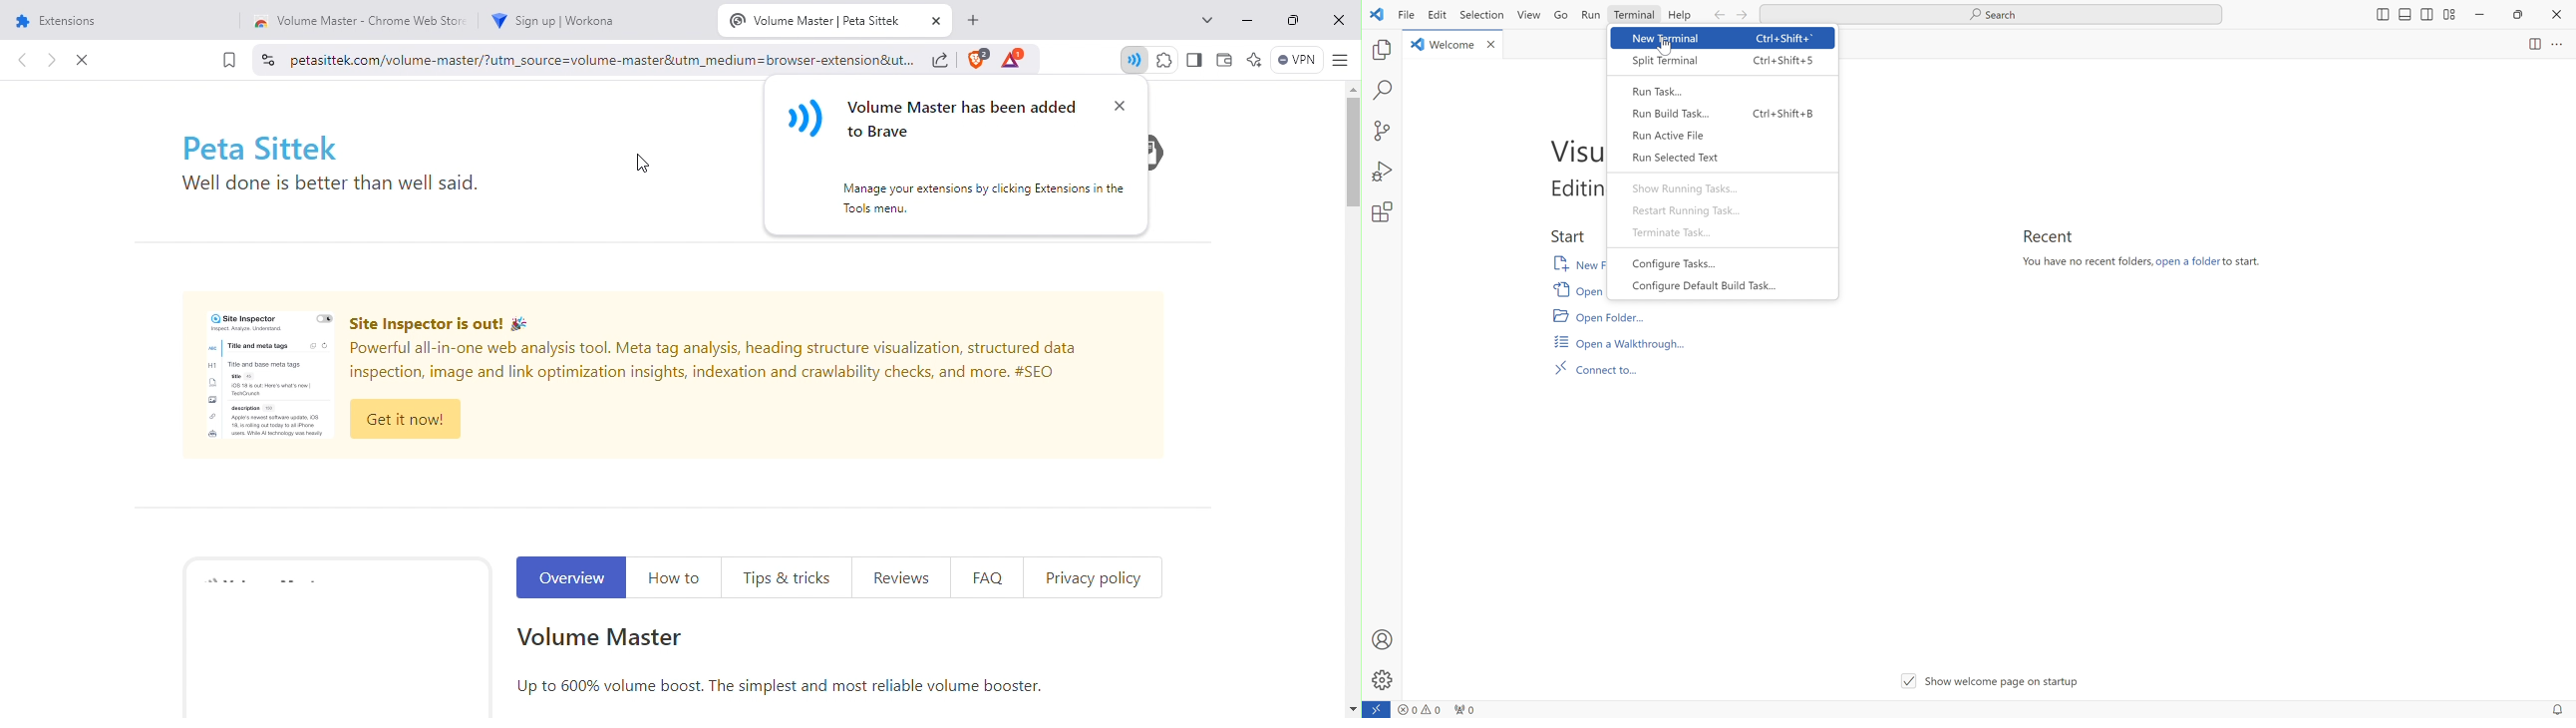 This screenshot has width=2576, height=728. I want to click on Volume master extension information, so click(776, 661).